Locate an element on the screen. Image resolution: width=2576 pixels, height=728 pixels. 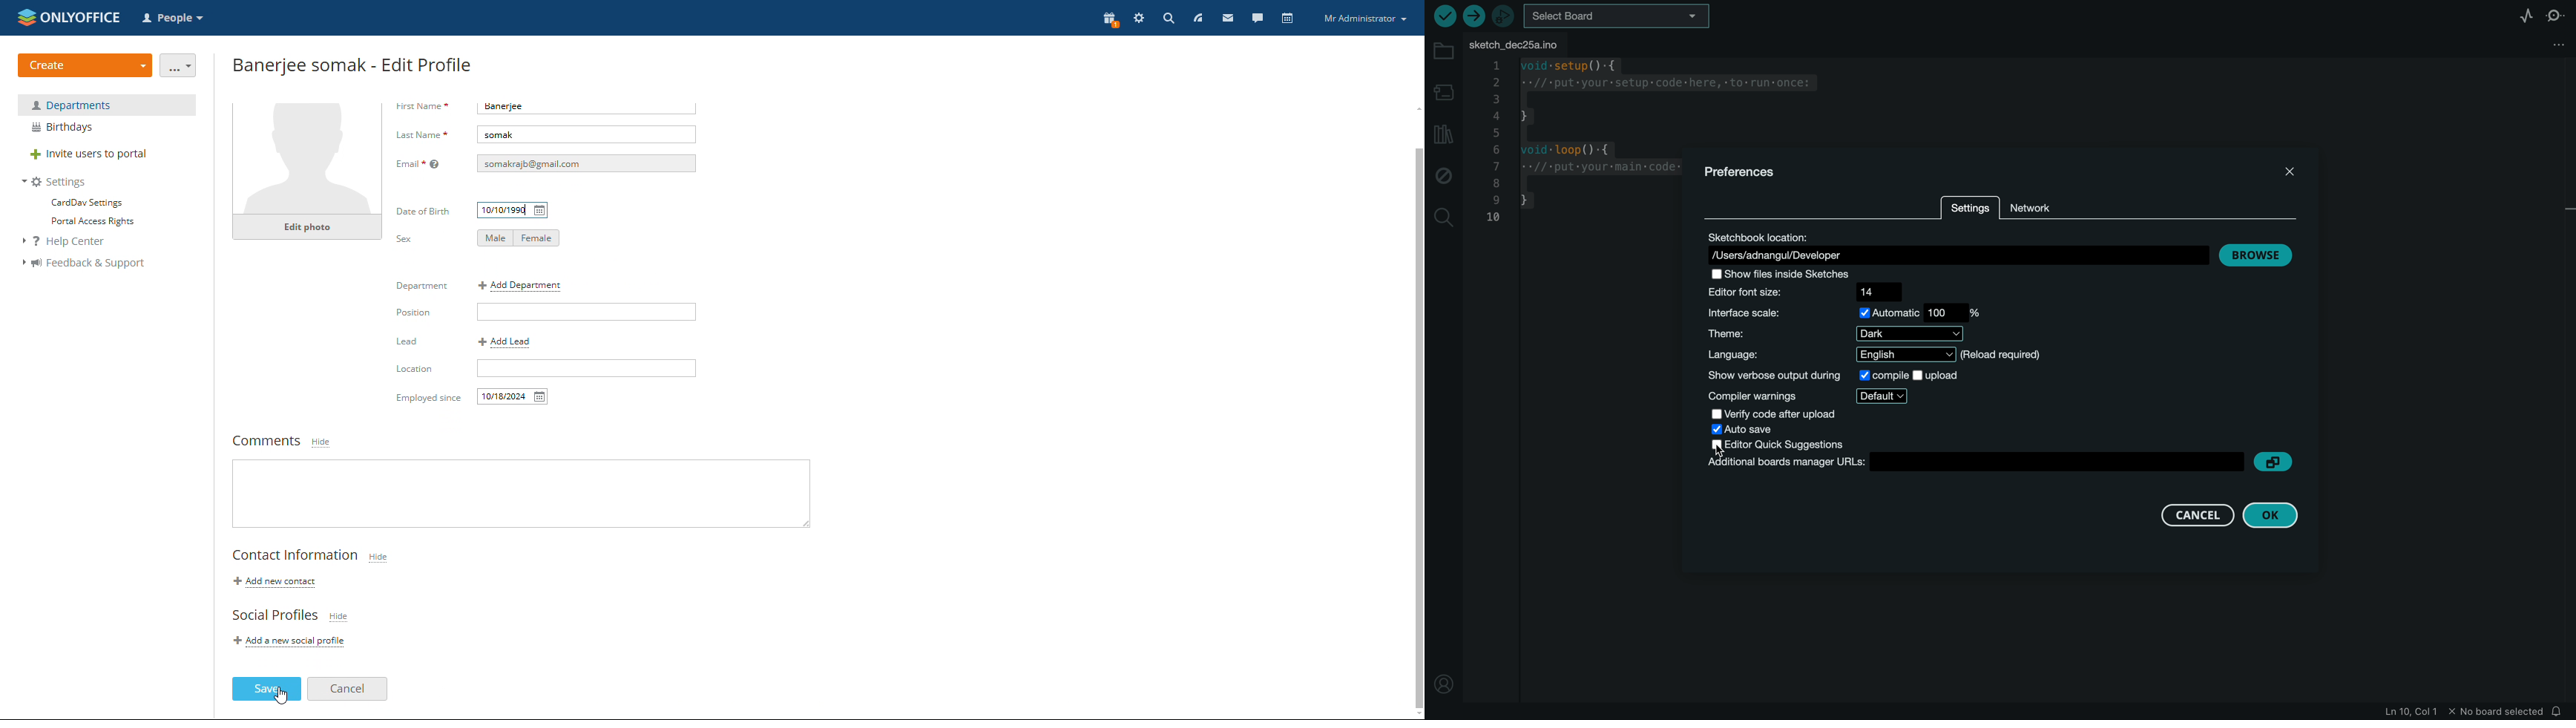
theme is located at coordinates (1832, 334).